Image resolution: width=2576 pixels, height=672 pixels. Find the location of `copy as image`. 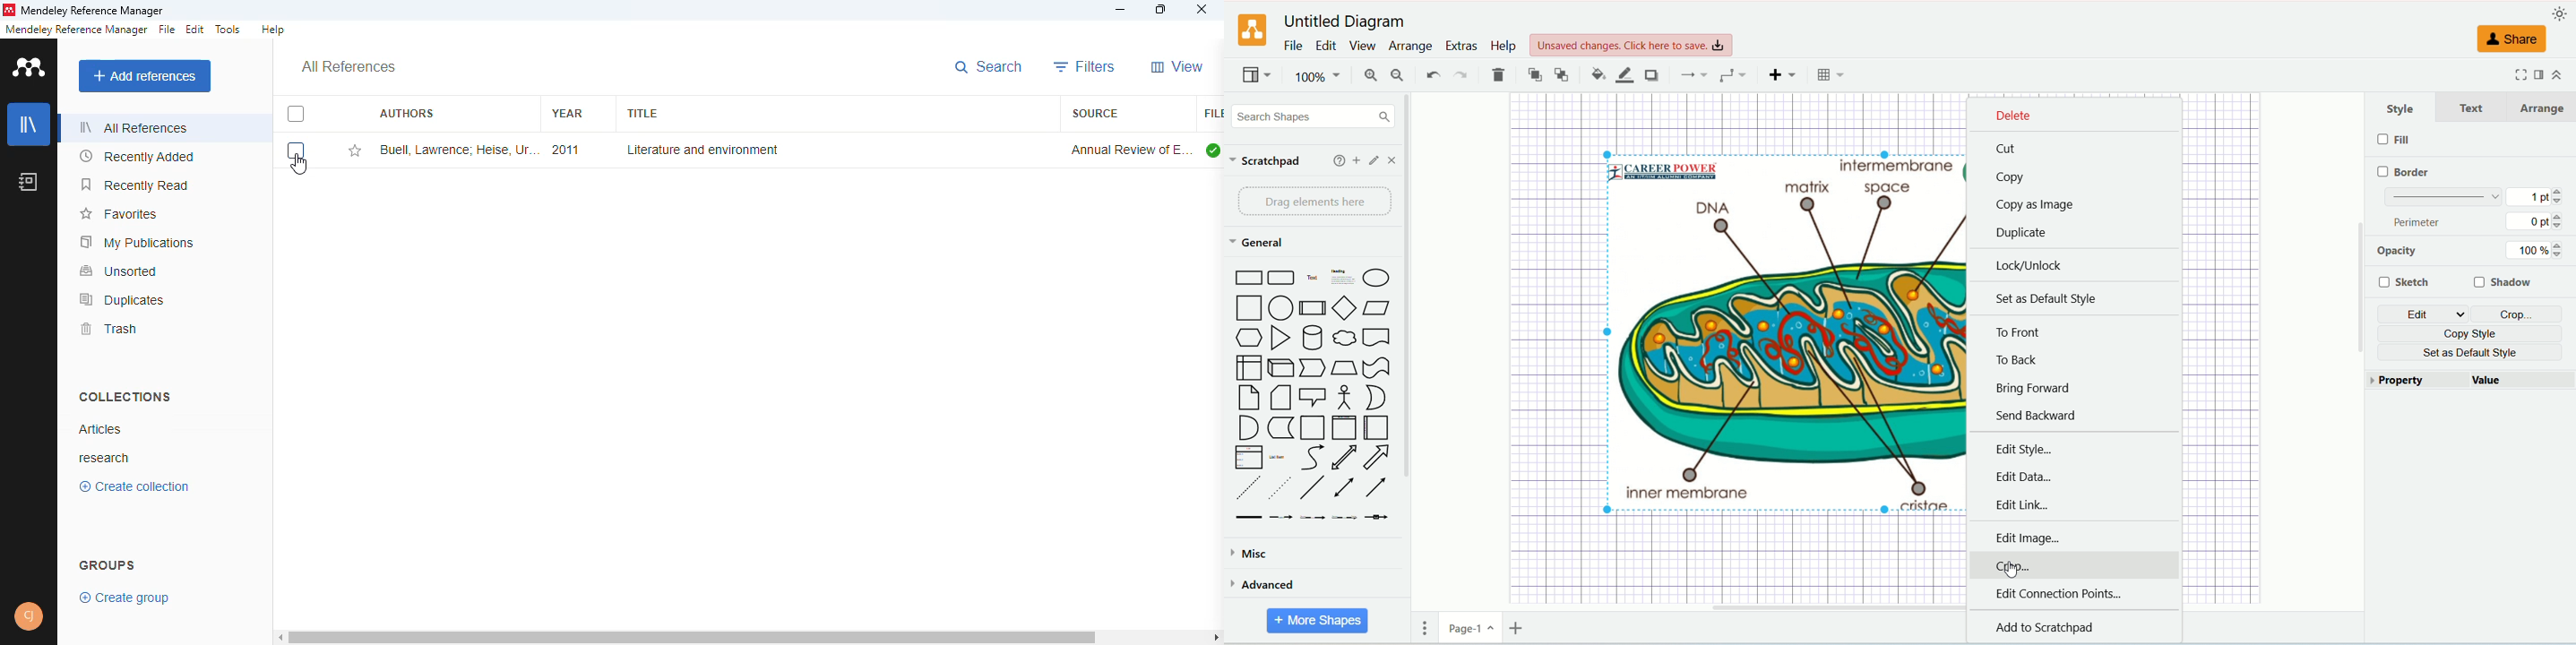

copy as image is located at coordinates (2036, 206).